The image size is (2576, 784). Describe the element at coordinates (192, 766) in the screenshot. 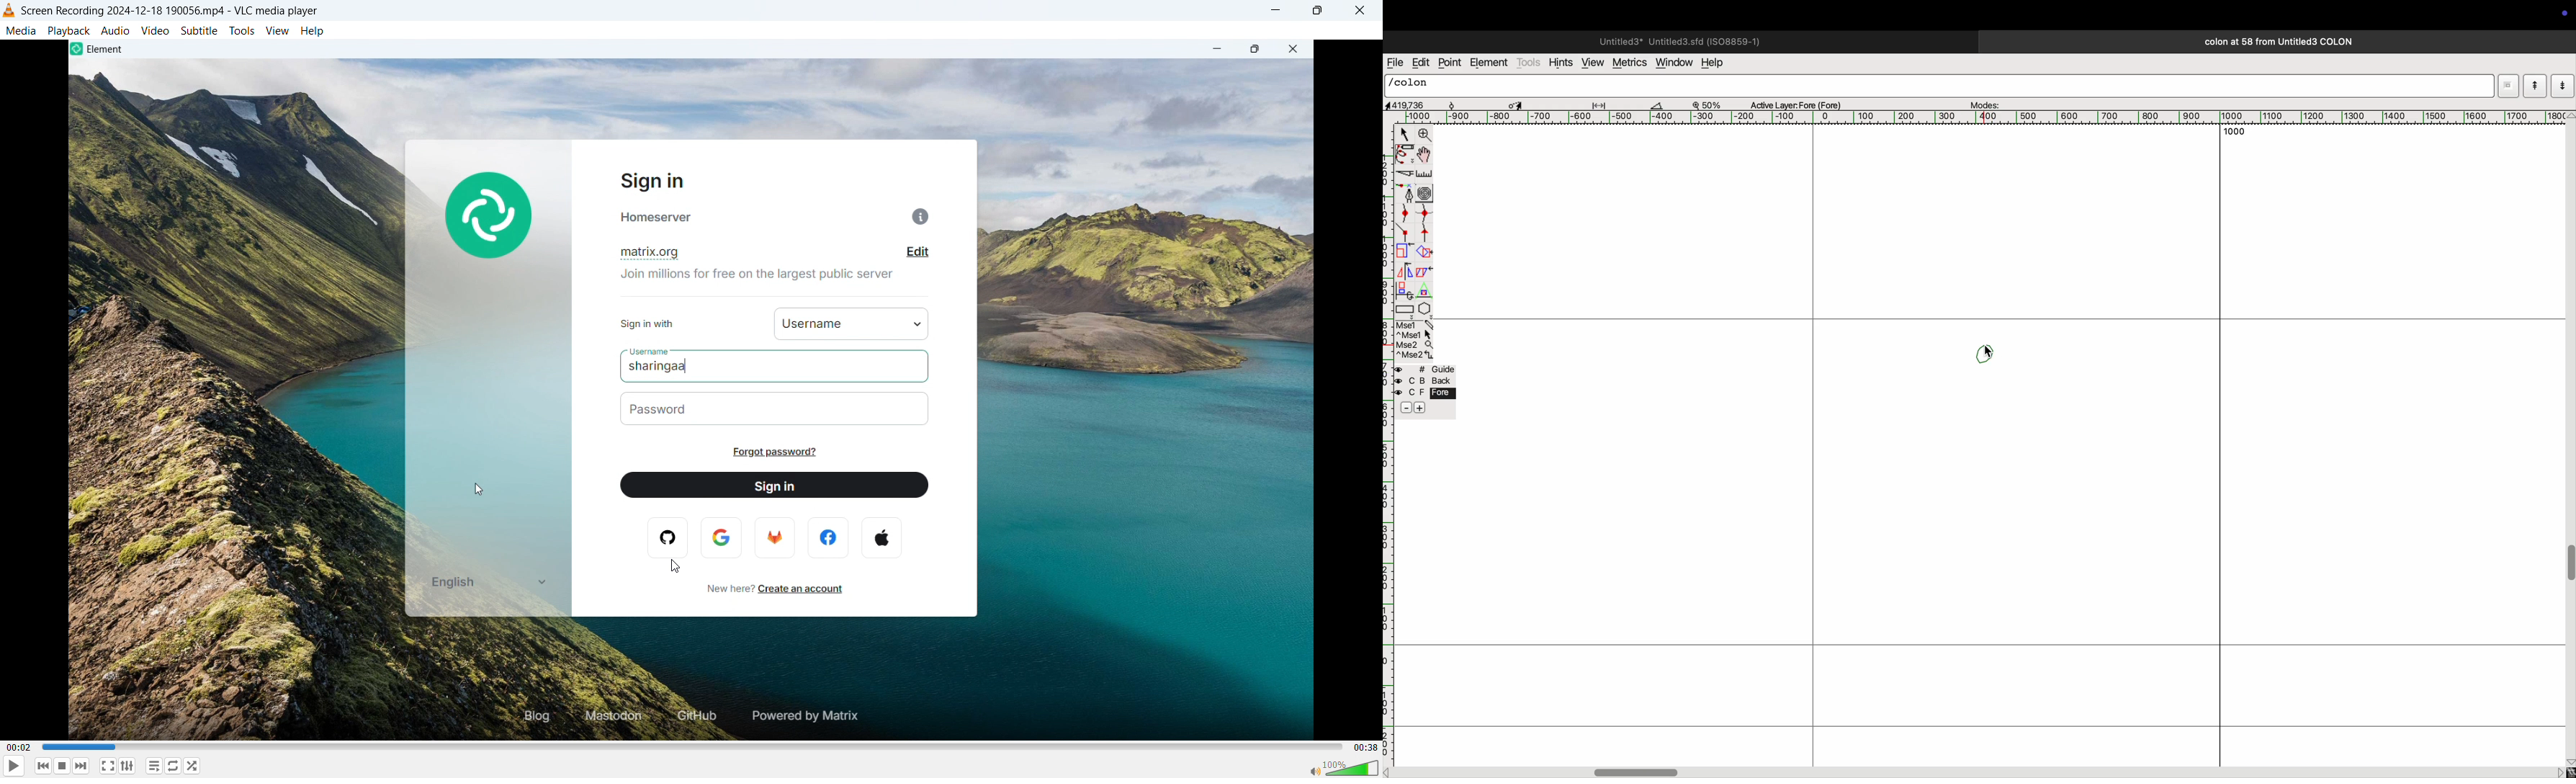

I see `random` at that location.